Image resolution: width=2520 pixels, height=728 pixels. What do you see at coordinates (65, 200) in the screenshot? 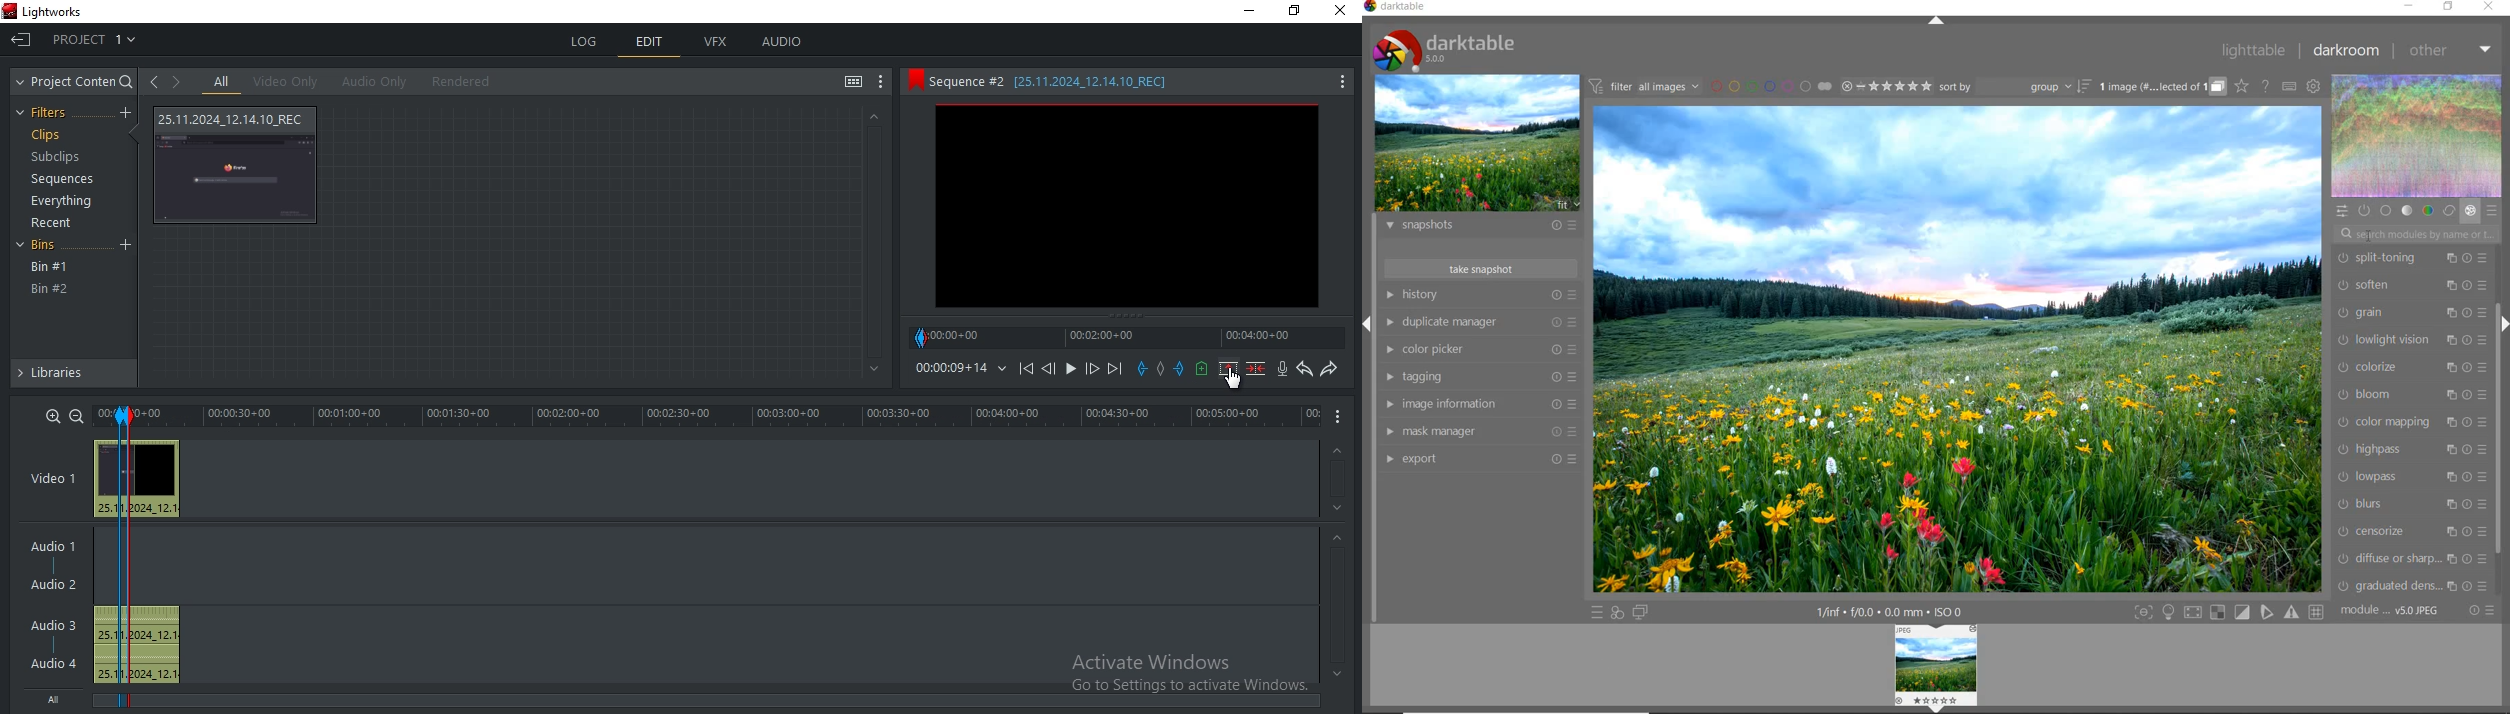
I see `everything` at bounding box center [65, 200].